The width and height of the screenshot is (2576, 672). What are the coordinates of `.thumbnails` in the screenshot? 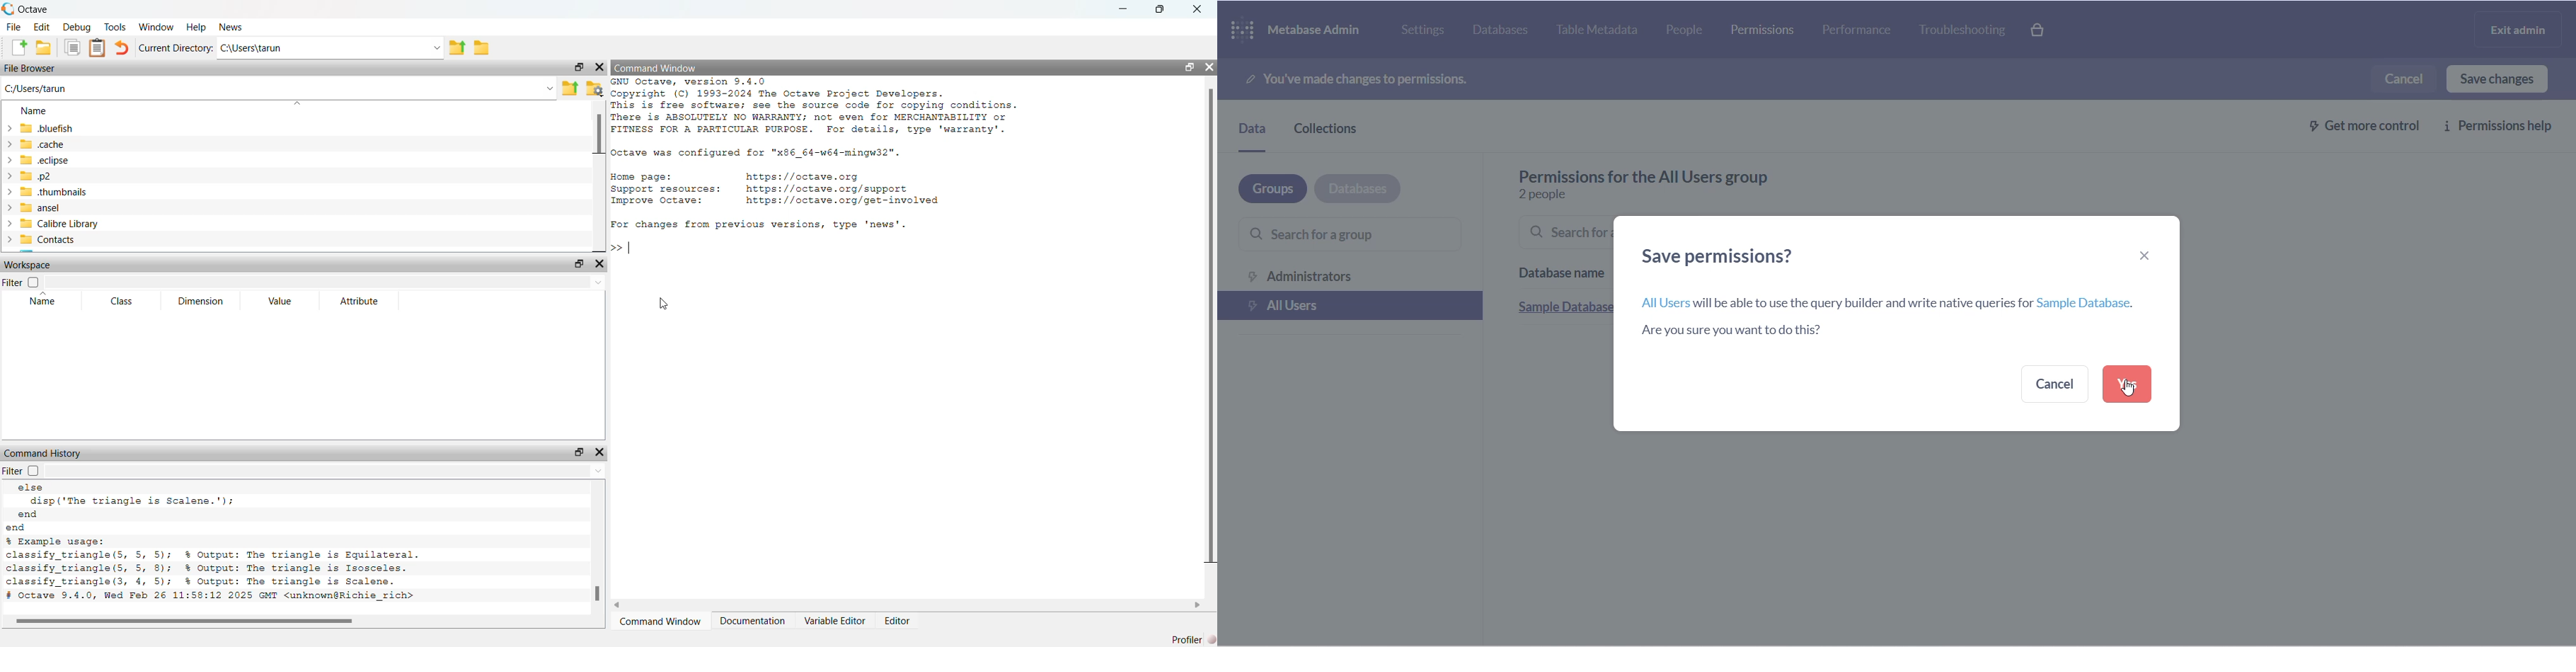 It's located at (57, 193).